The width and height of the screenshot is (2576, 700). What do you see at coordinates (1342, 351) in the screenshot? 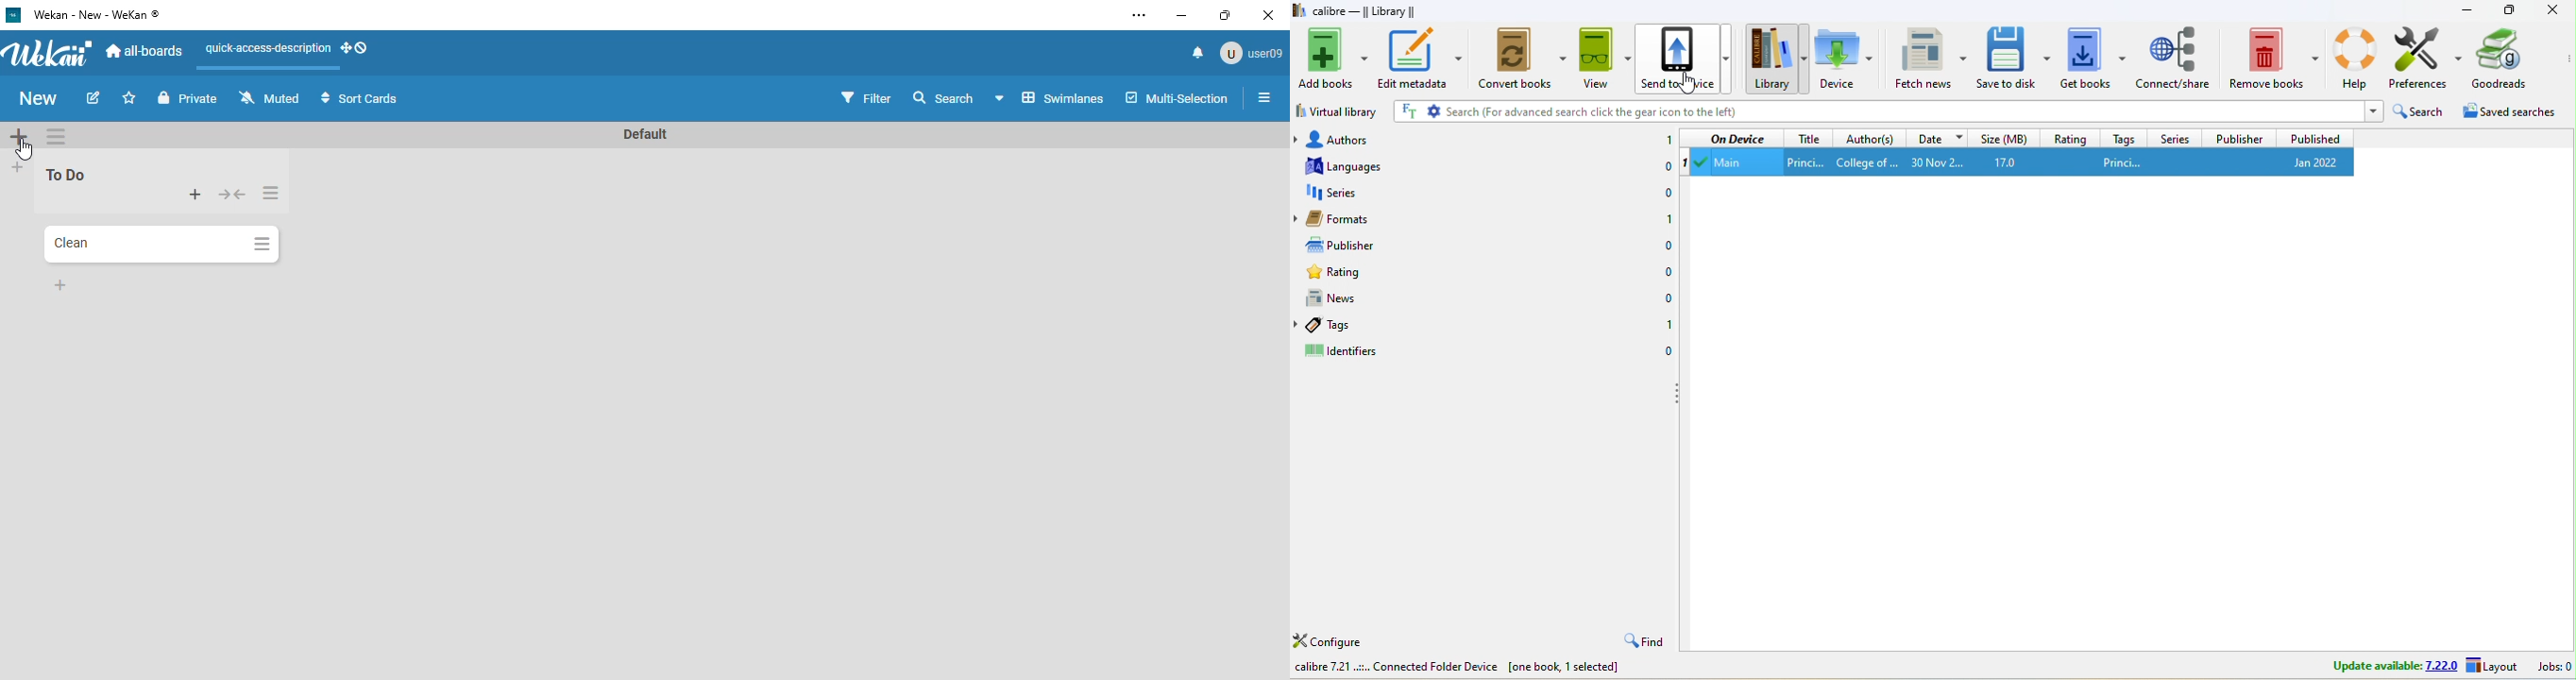
I see `identifiers` at bounding box center [1342, 351].